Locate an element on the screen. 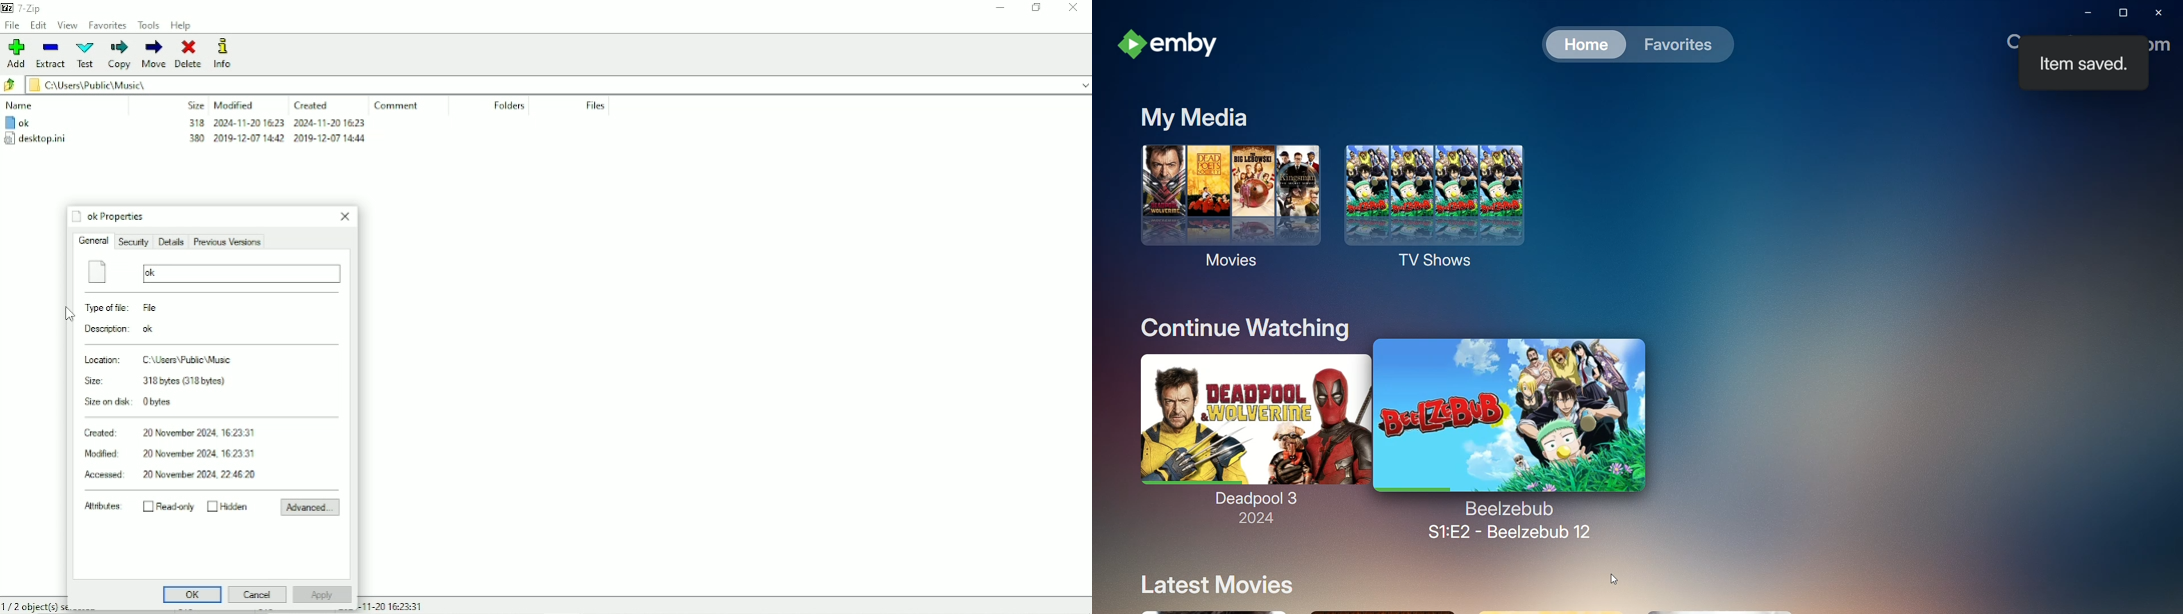 The height and width of the screenshot is (616, 2184). emby logo is located at coordinates (1131, 45).